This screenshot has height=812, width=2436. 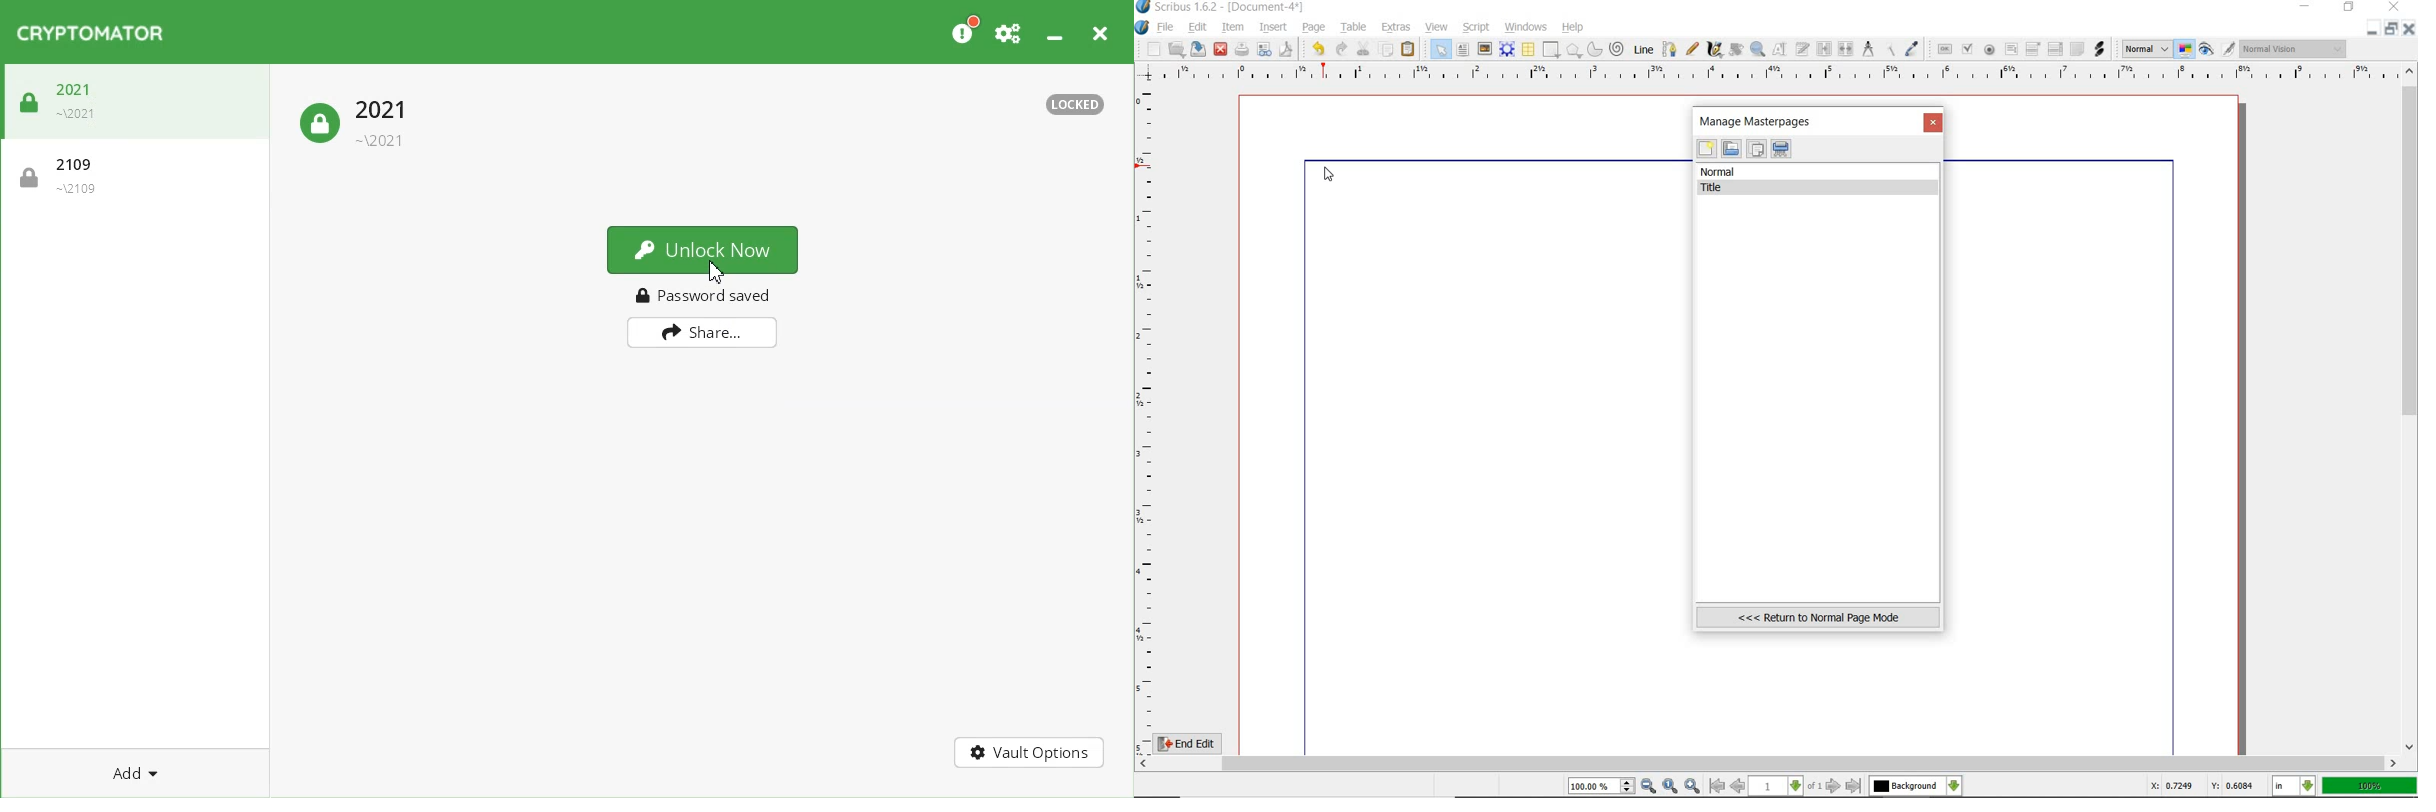 I want to click on Background, so click(x=1916, y=787).